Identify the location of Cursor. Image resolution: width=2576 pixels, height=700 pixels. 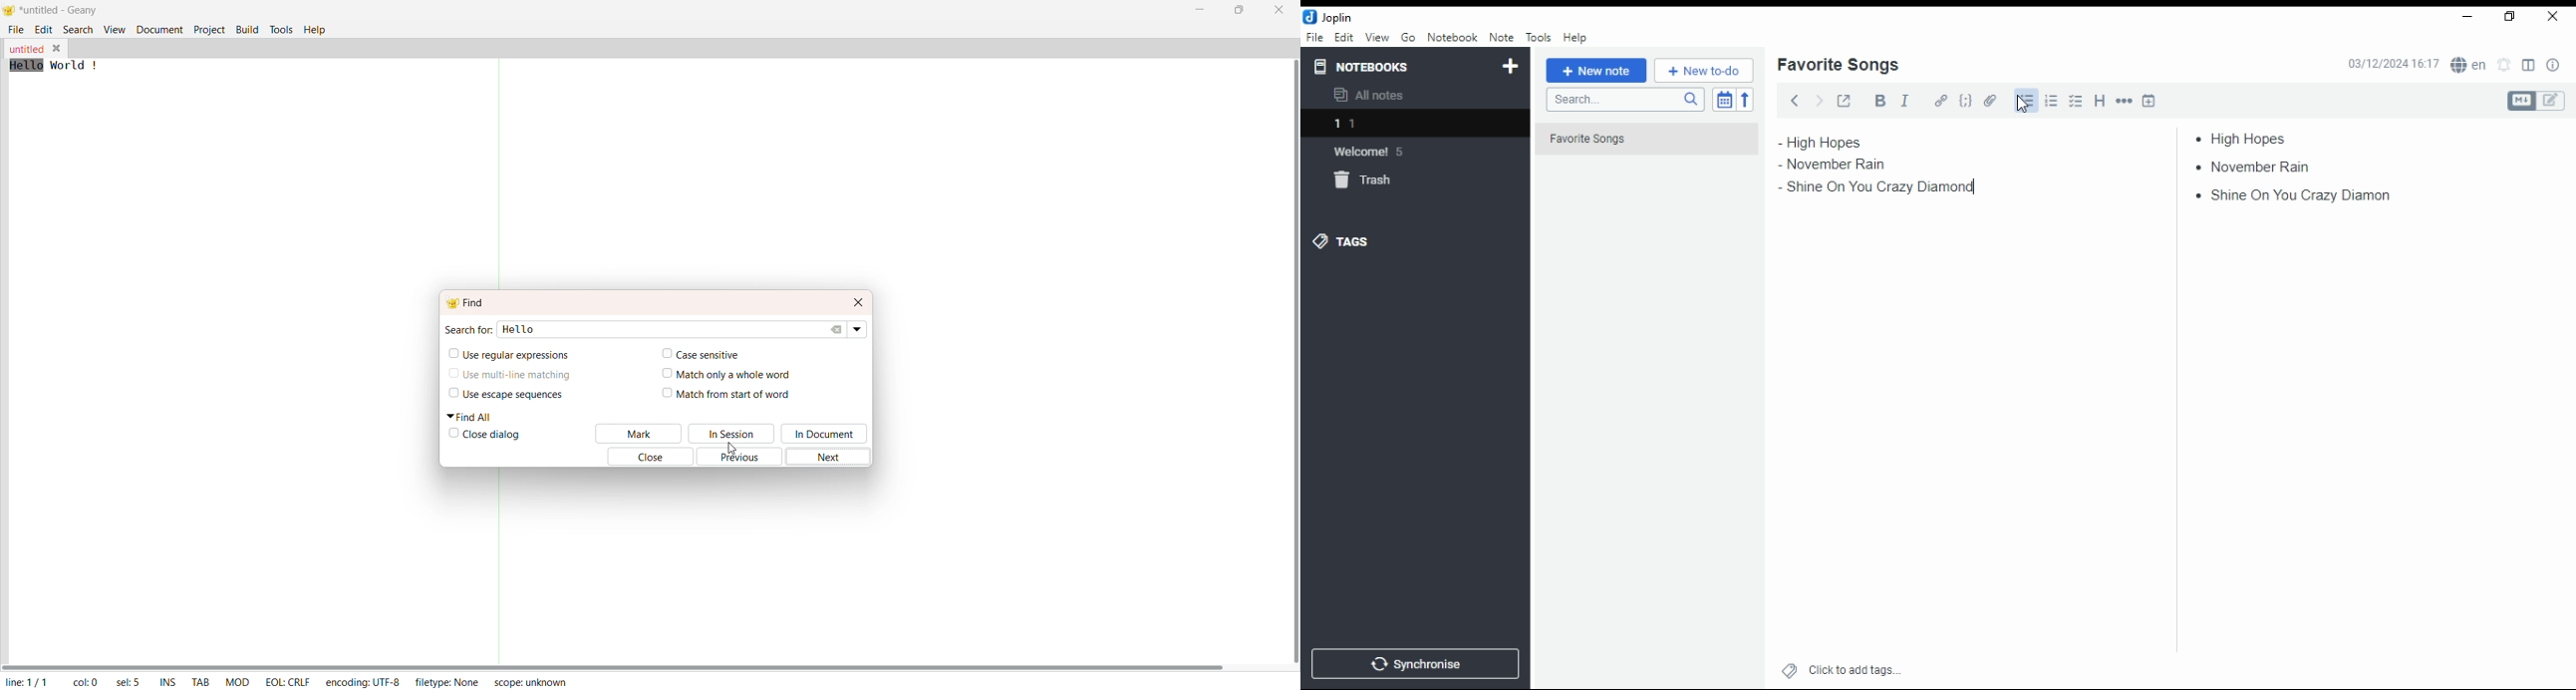
(742, 451).